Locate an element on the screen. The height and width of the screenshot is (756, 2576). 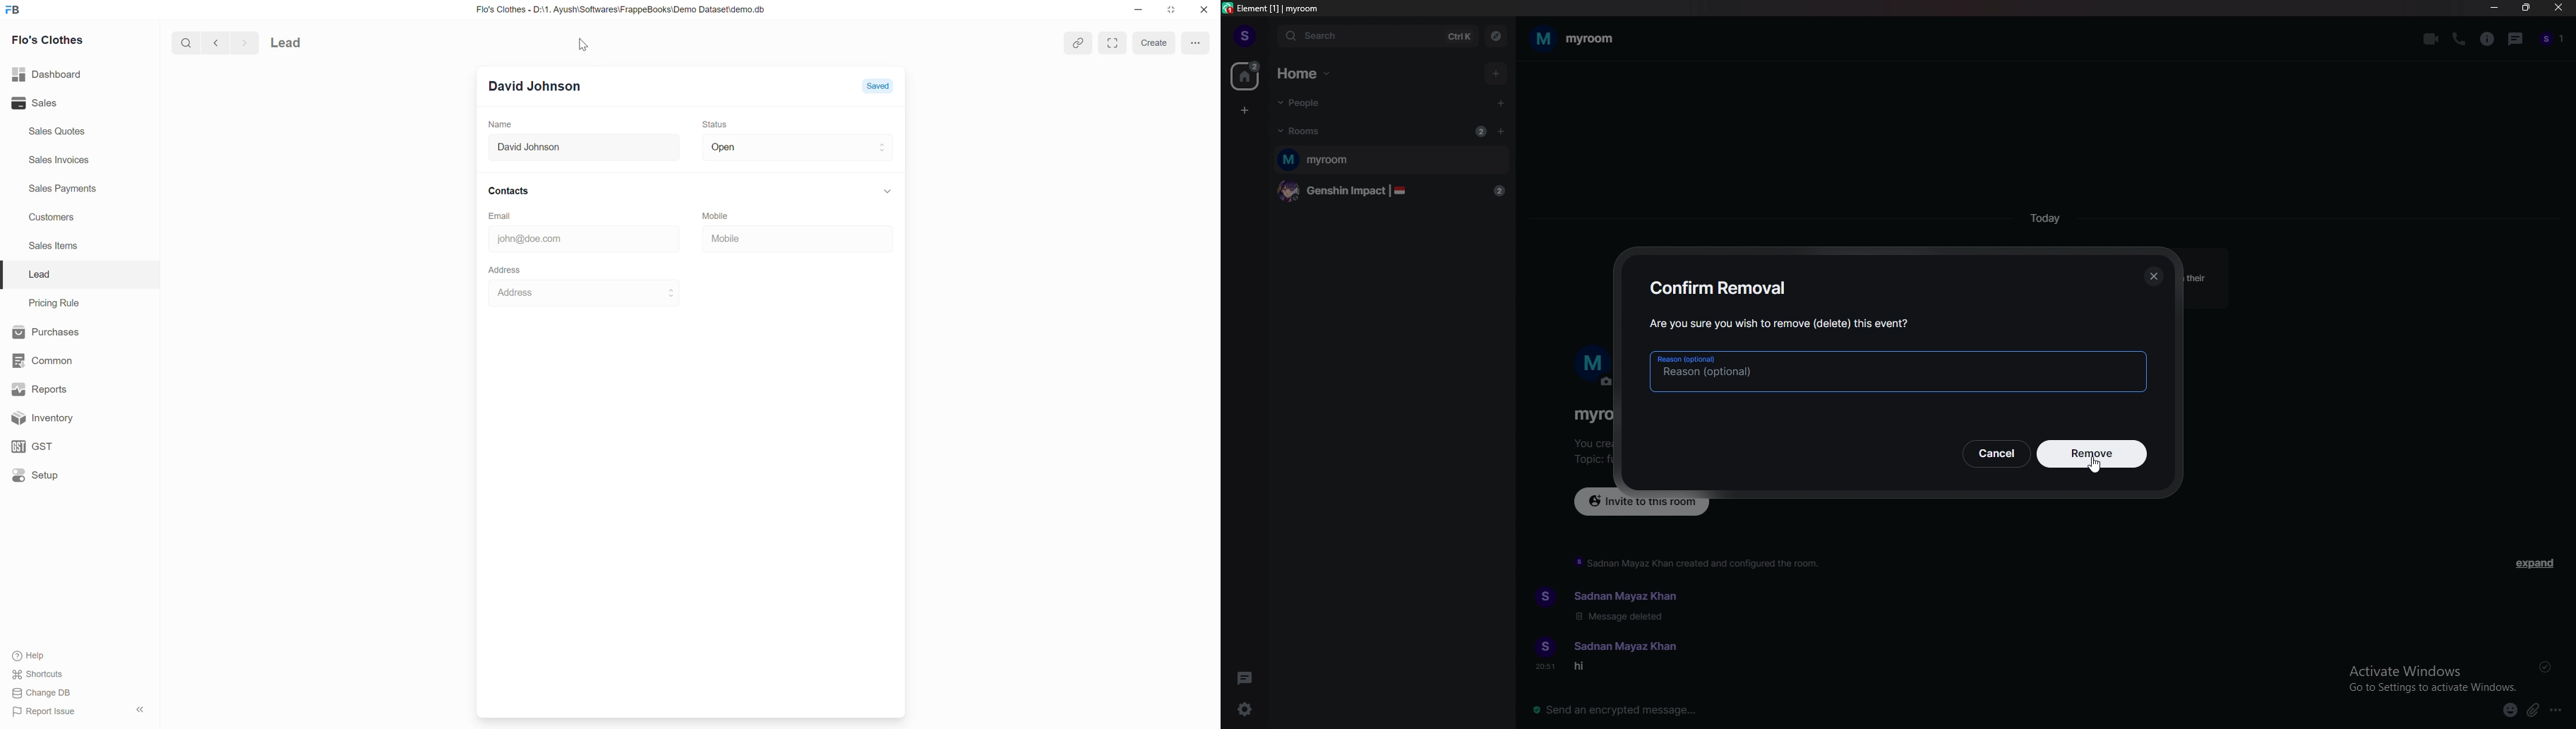
sadnan mayaz khan created and configured the room. is located at coordinates (1699, 562).